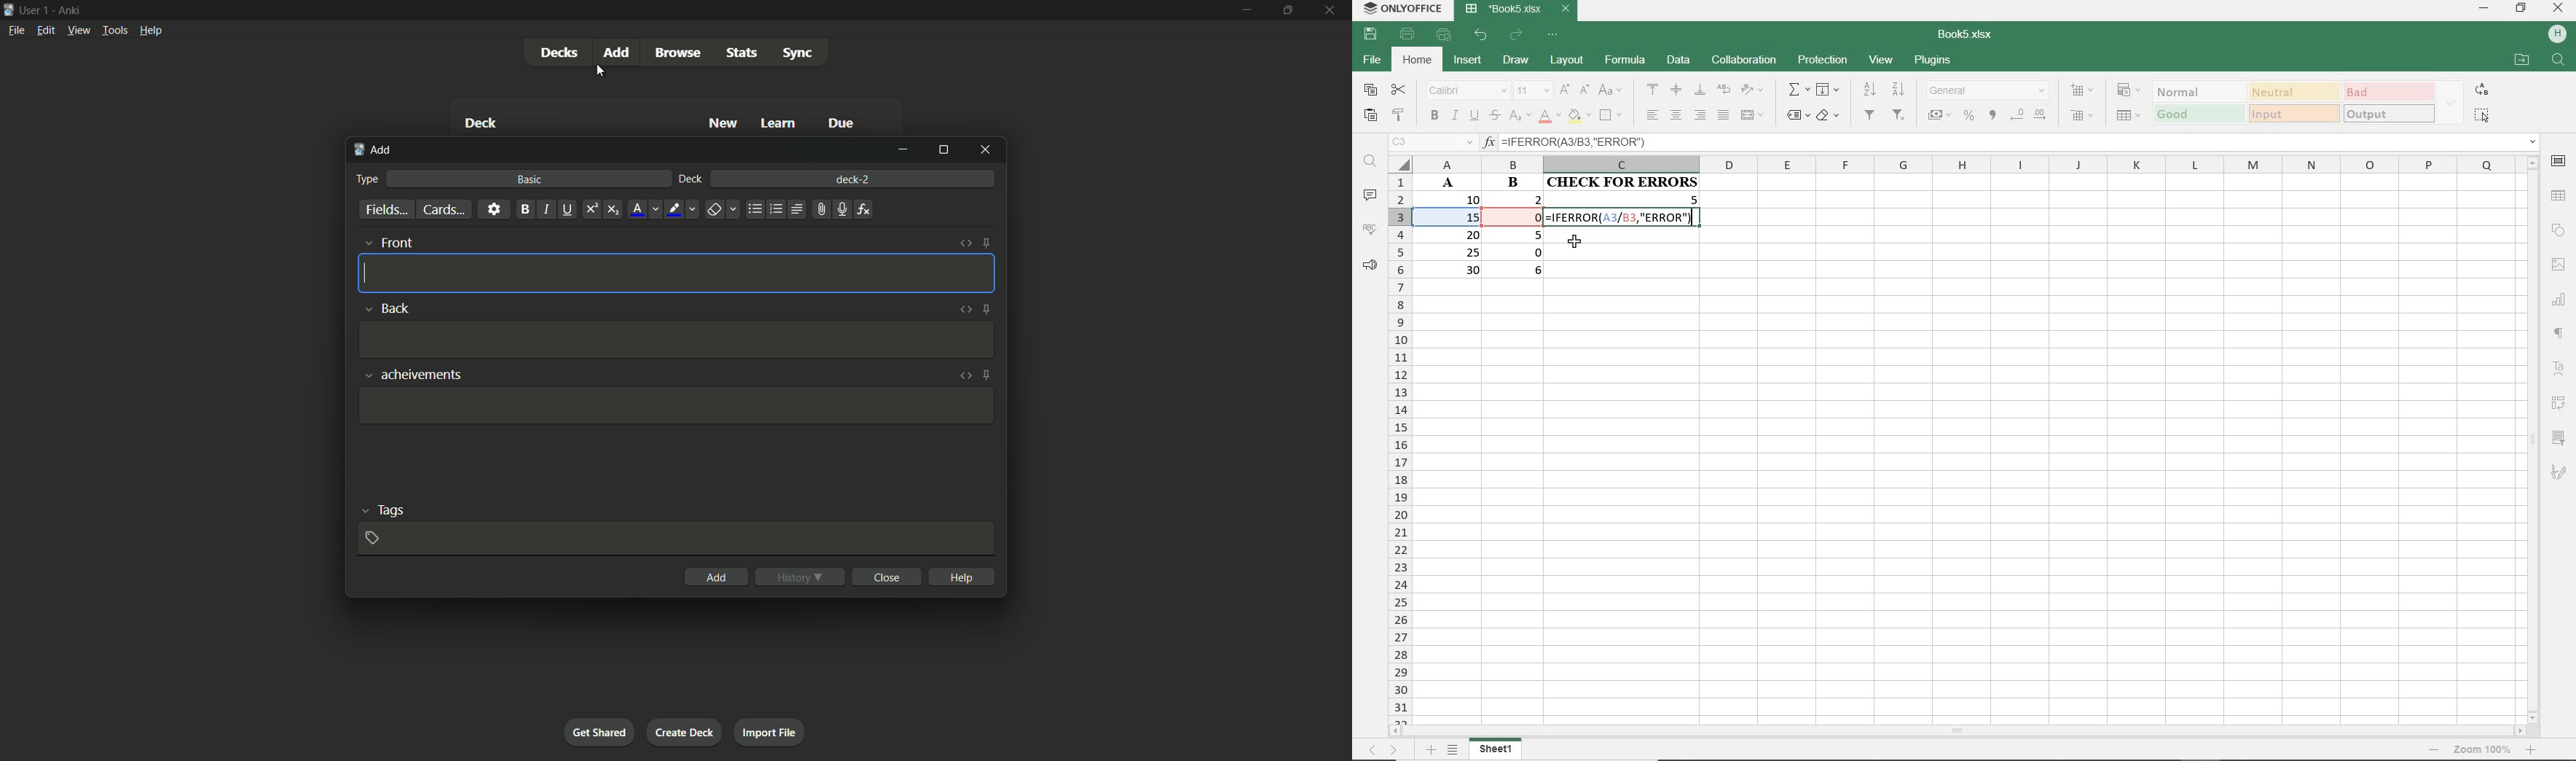 The height and width of the screenshot is (784, 2576). I want to click on app name, so click(69, 11).